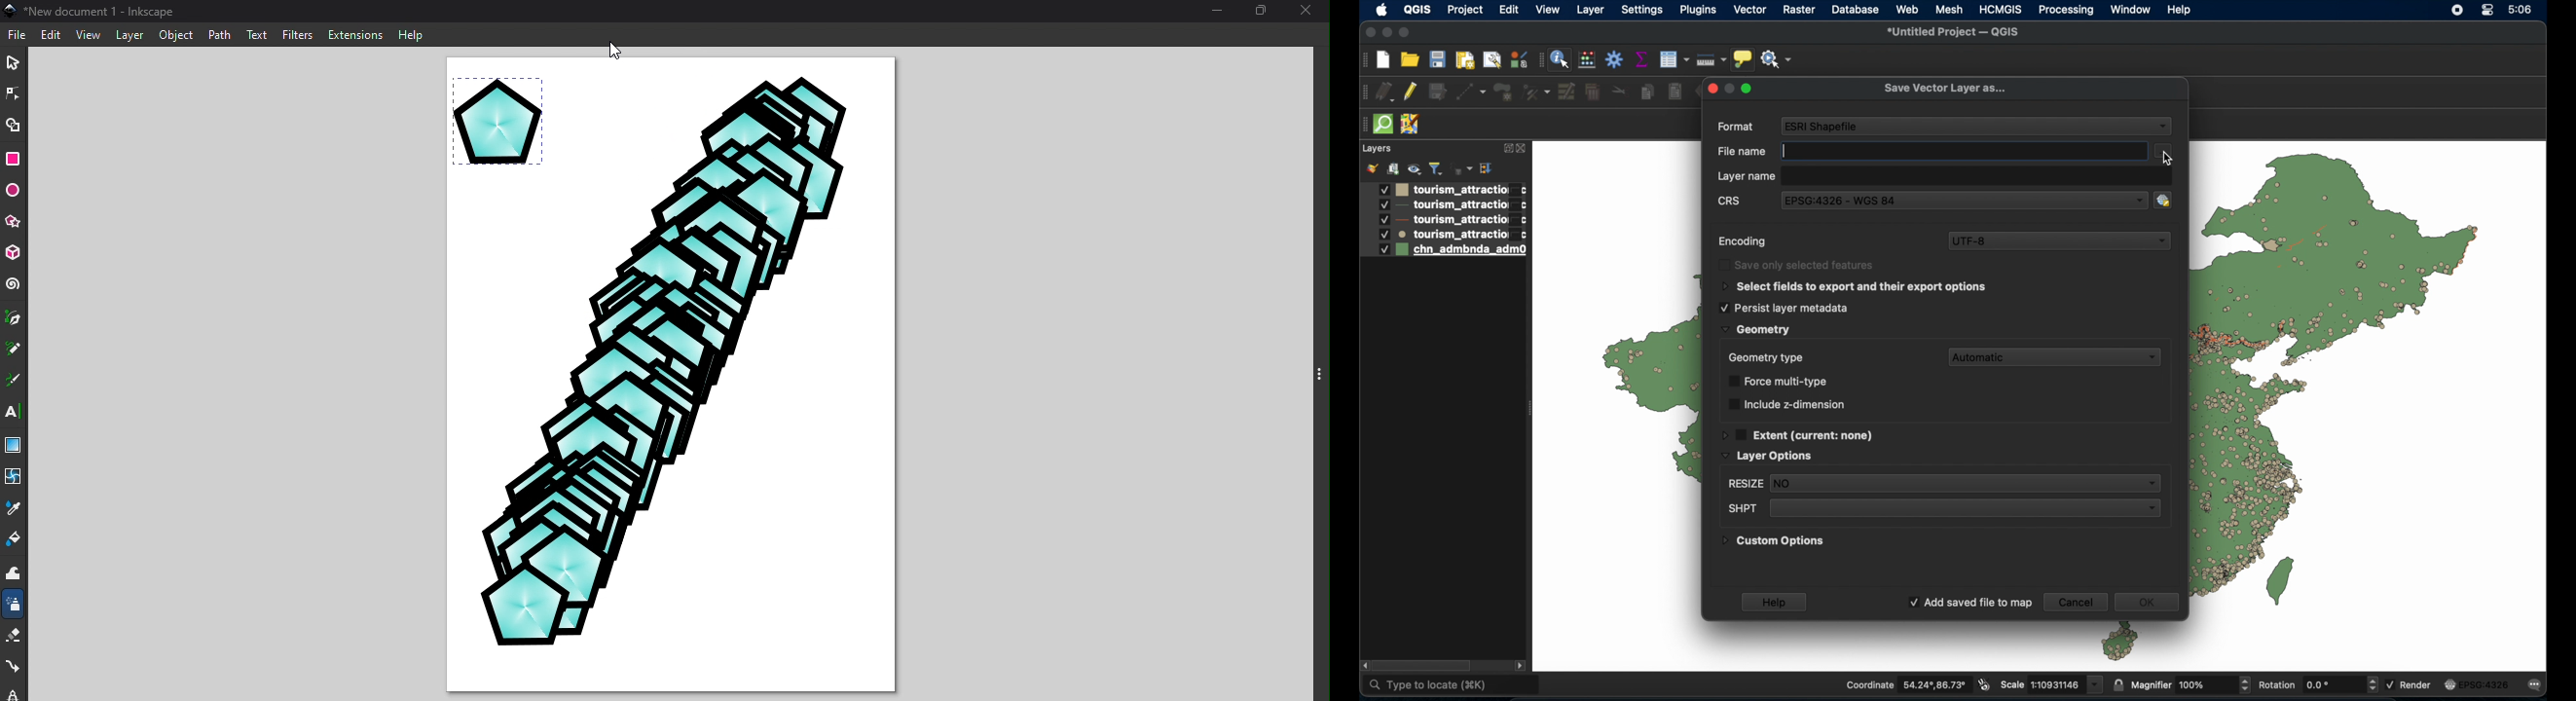 This screenshot has width=2576, height=728. Describe the element at coordinates (1411, 125) in the screenshot. I see `jsom remote` at that location.